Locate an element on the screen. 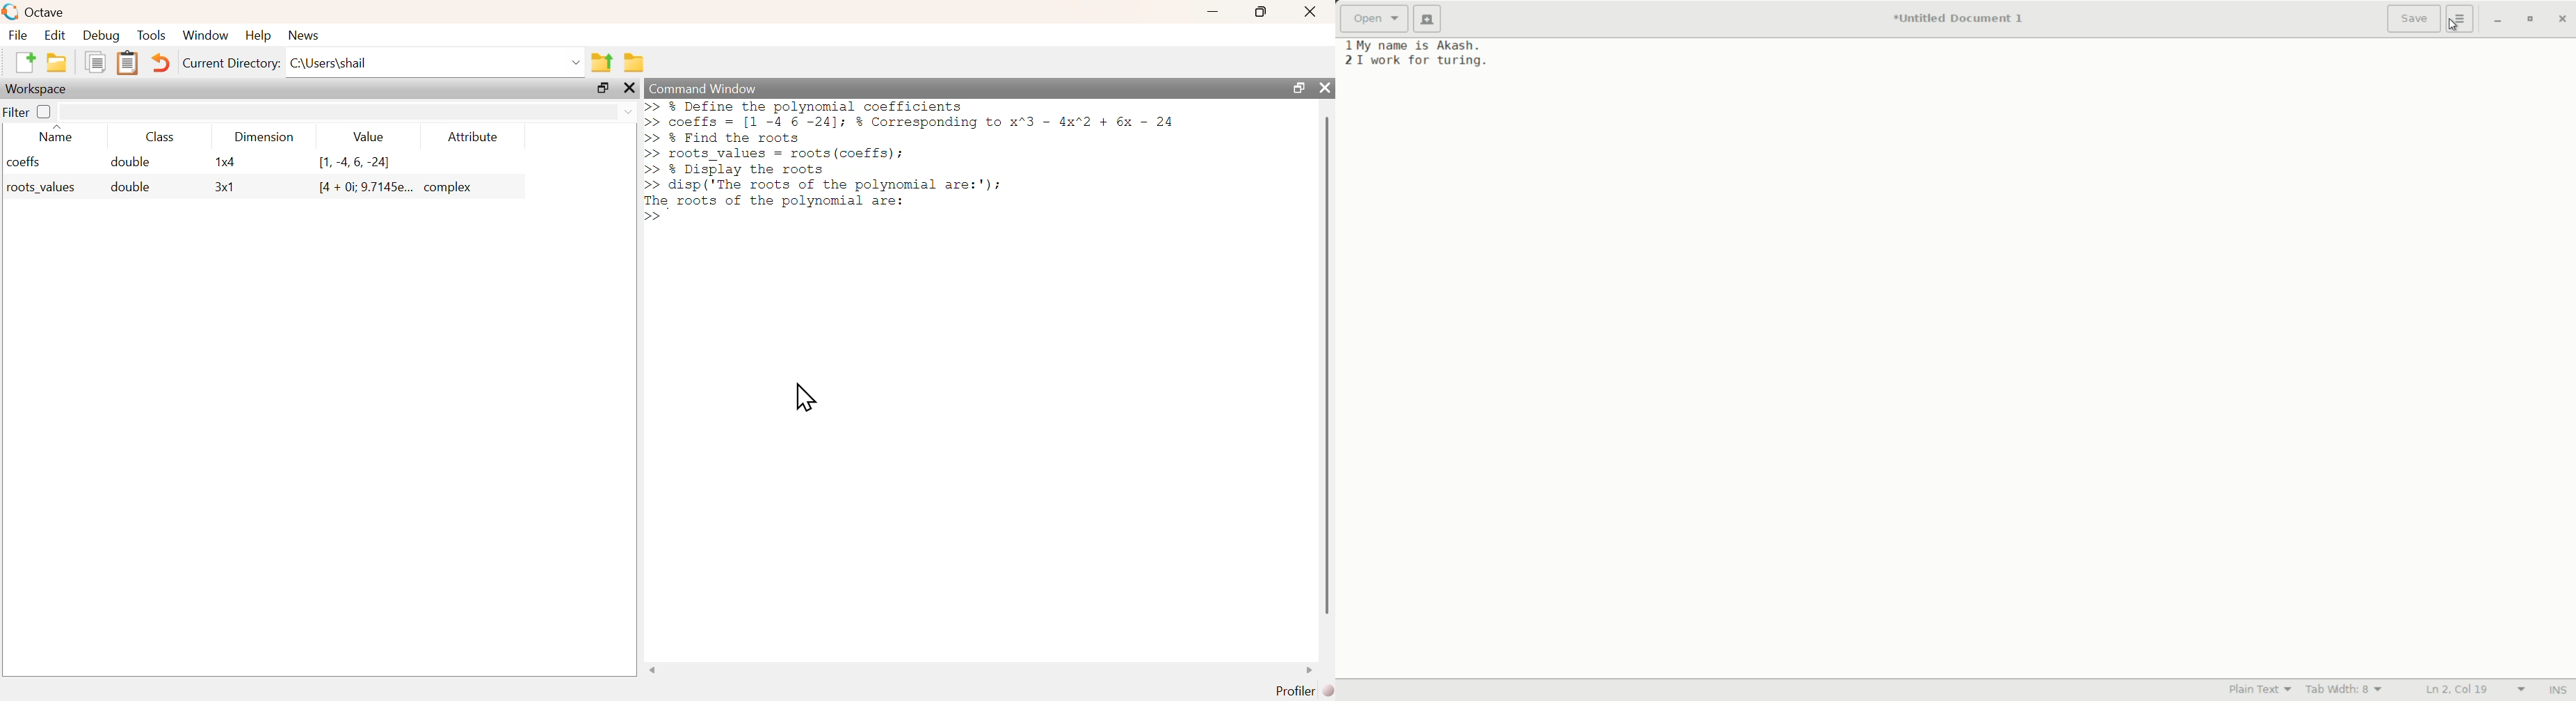  New file is located at coordinates (23, 63).